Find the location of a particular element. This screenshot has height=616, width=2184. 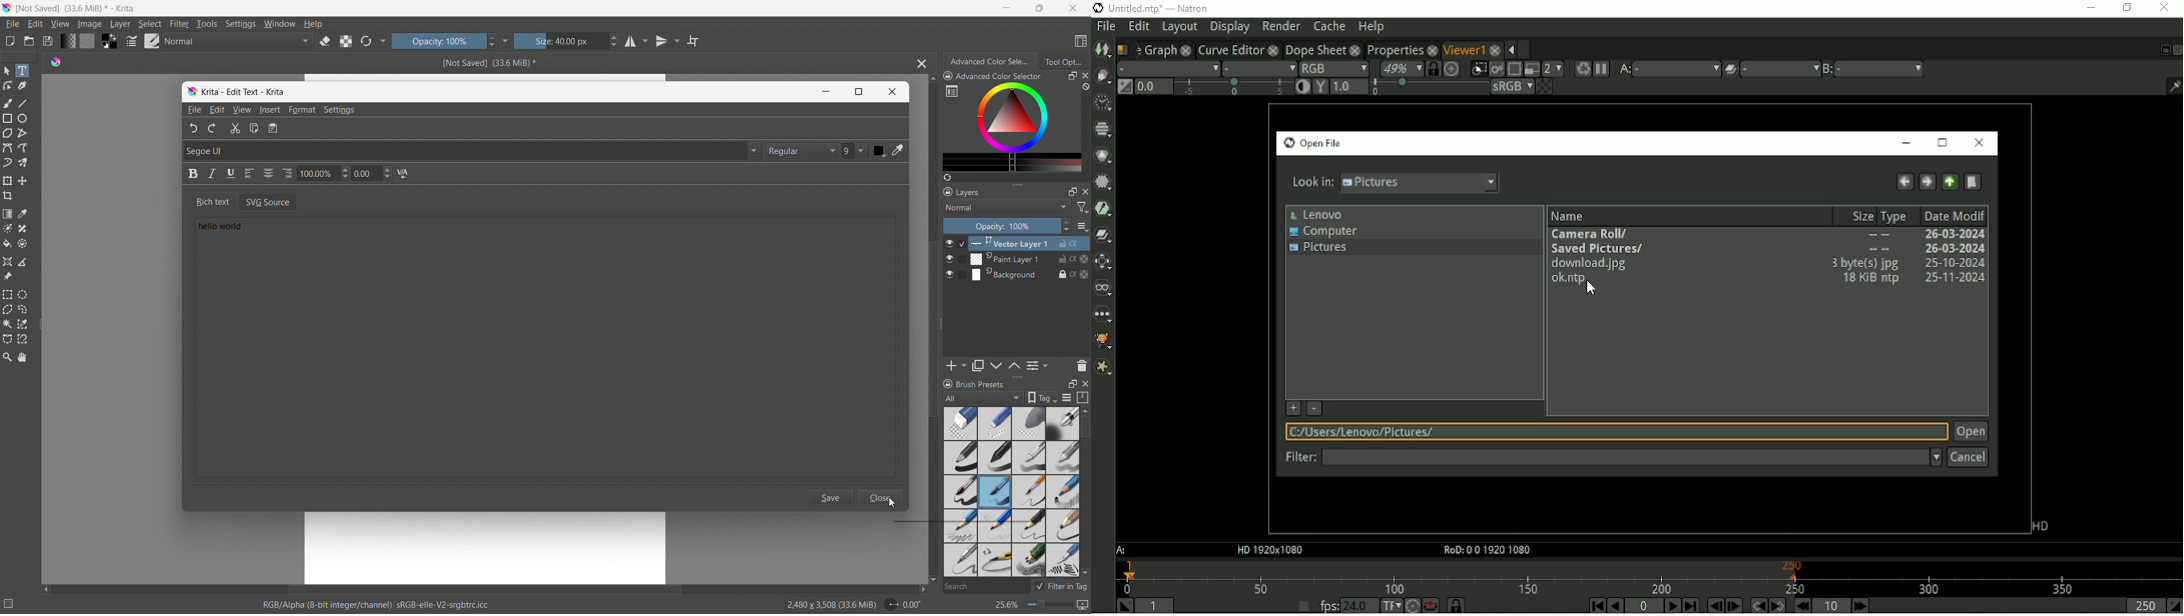

close is located at coordinates (1085, 191).